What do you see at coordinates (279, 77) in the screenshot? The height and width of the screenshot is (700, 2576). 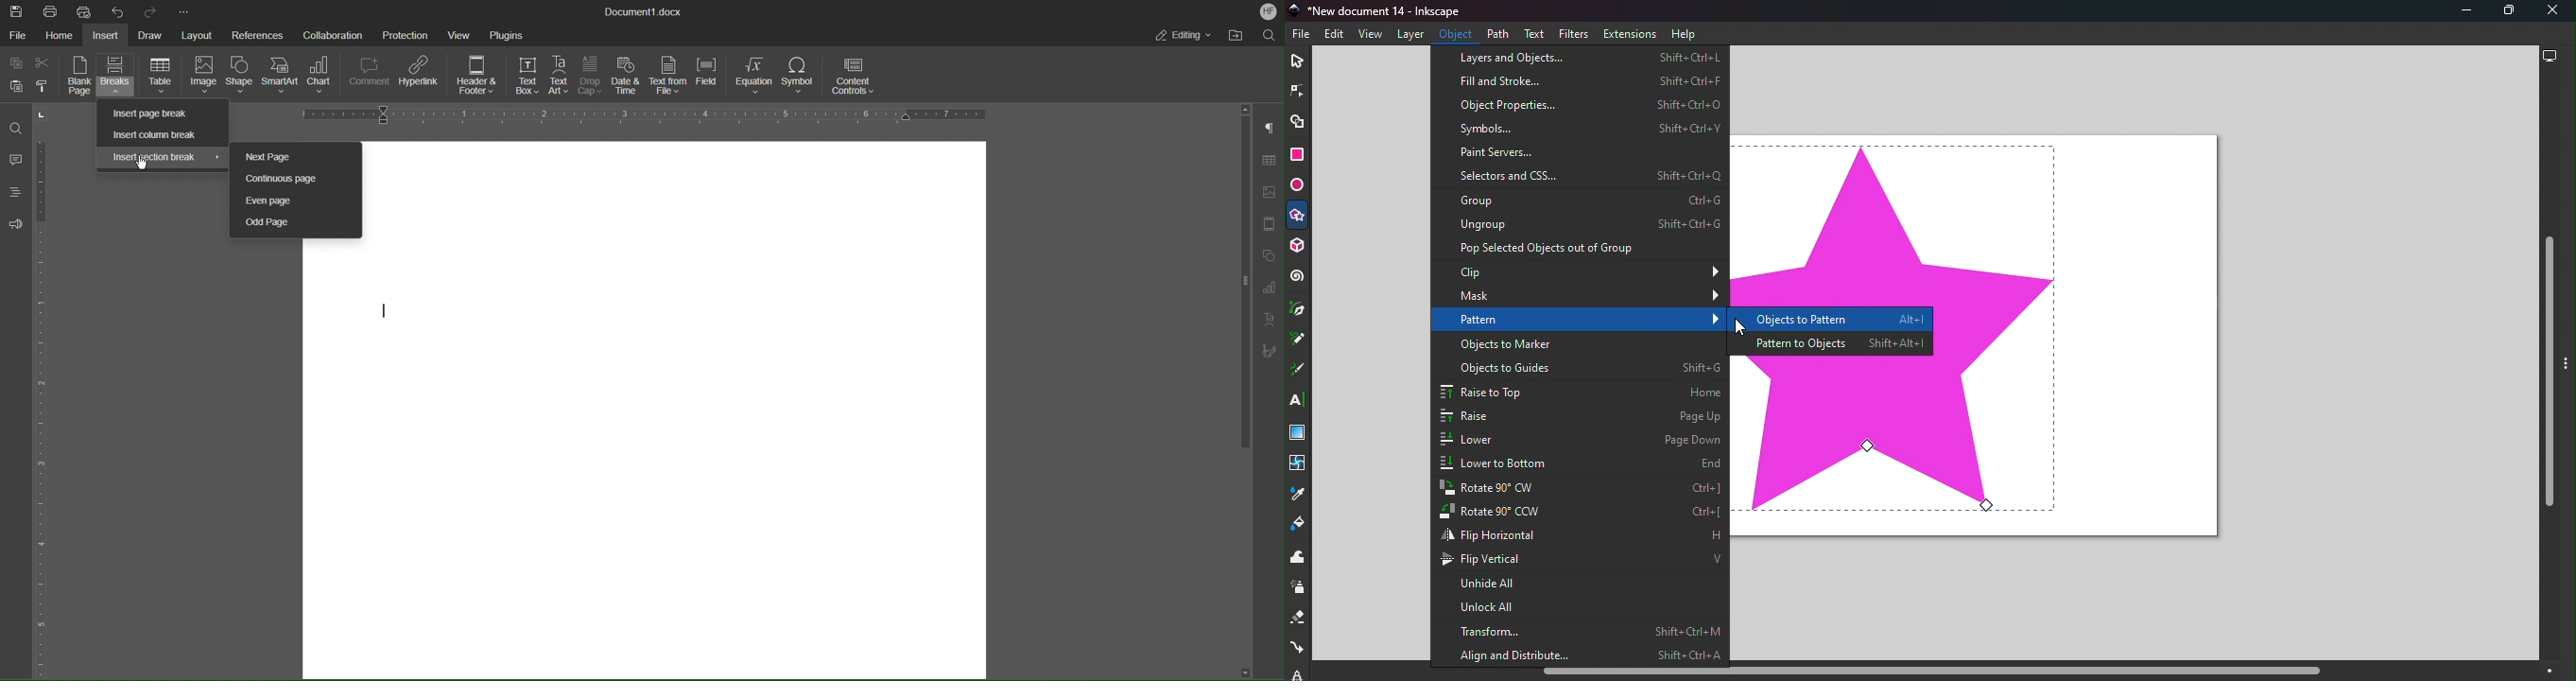 I see `SmartArt` at bounding box center [279, 77].